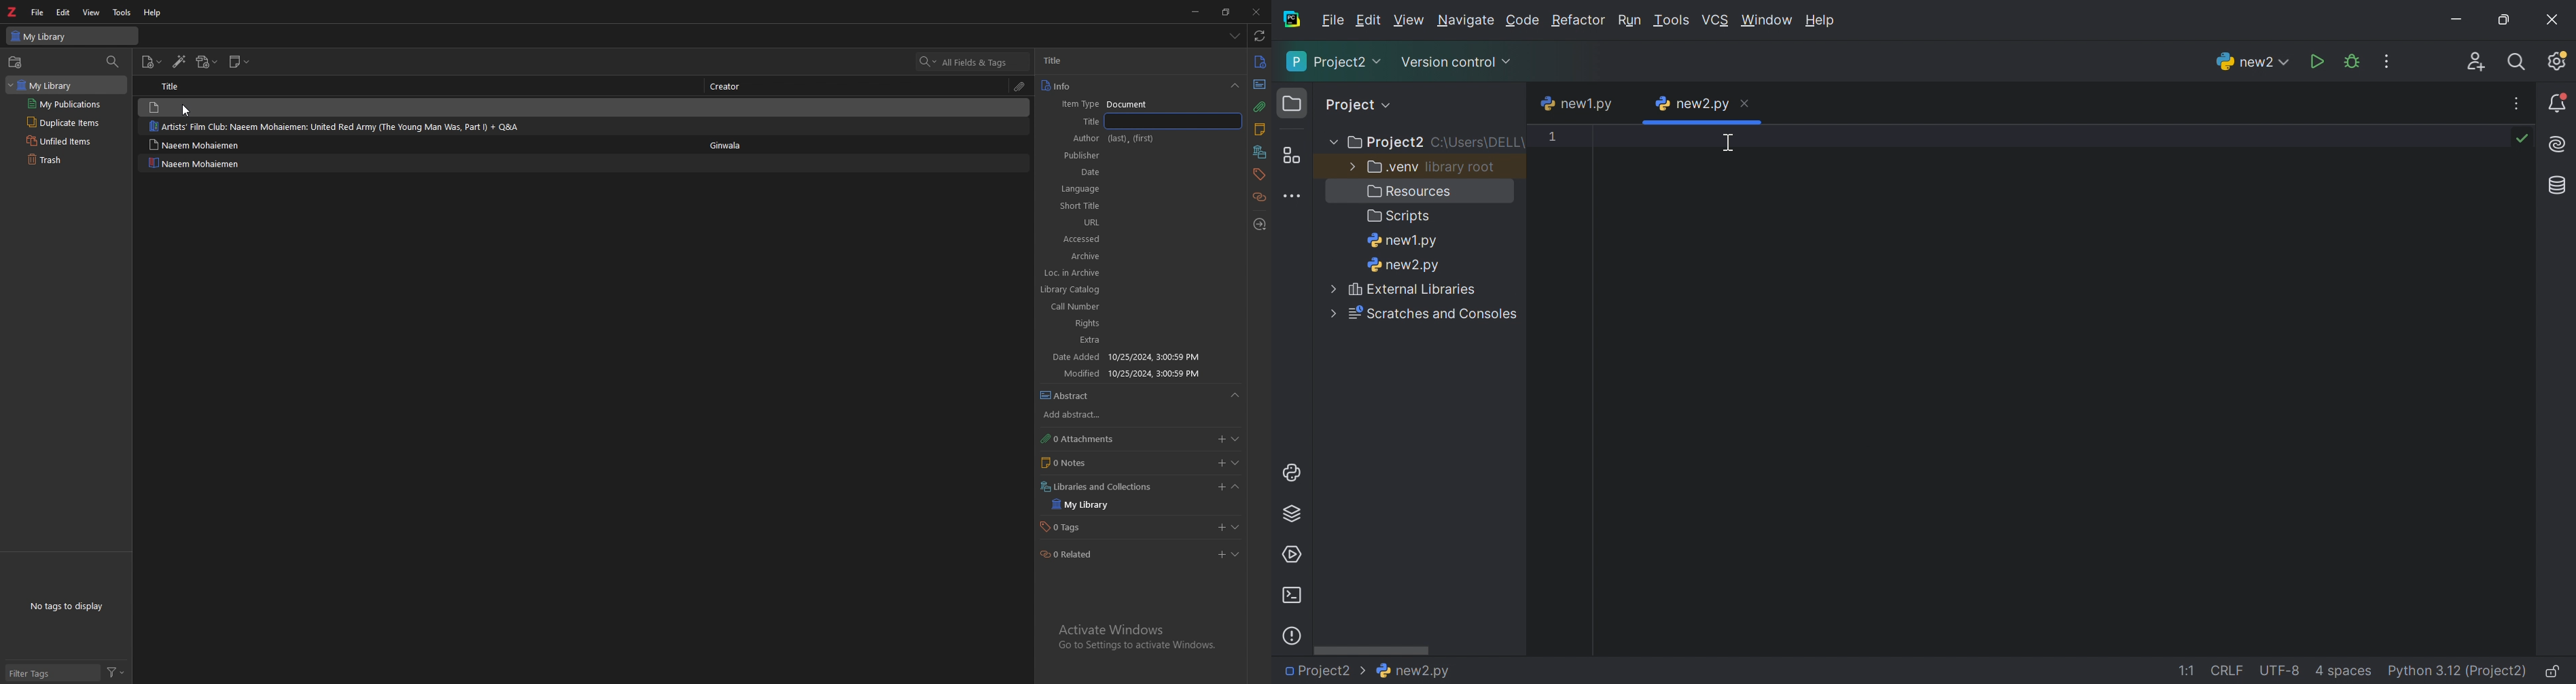  What do you see at coordinates (72, 36) in the screenshot?
I see `my library` at bounding box center [72, 36].